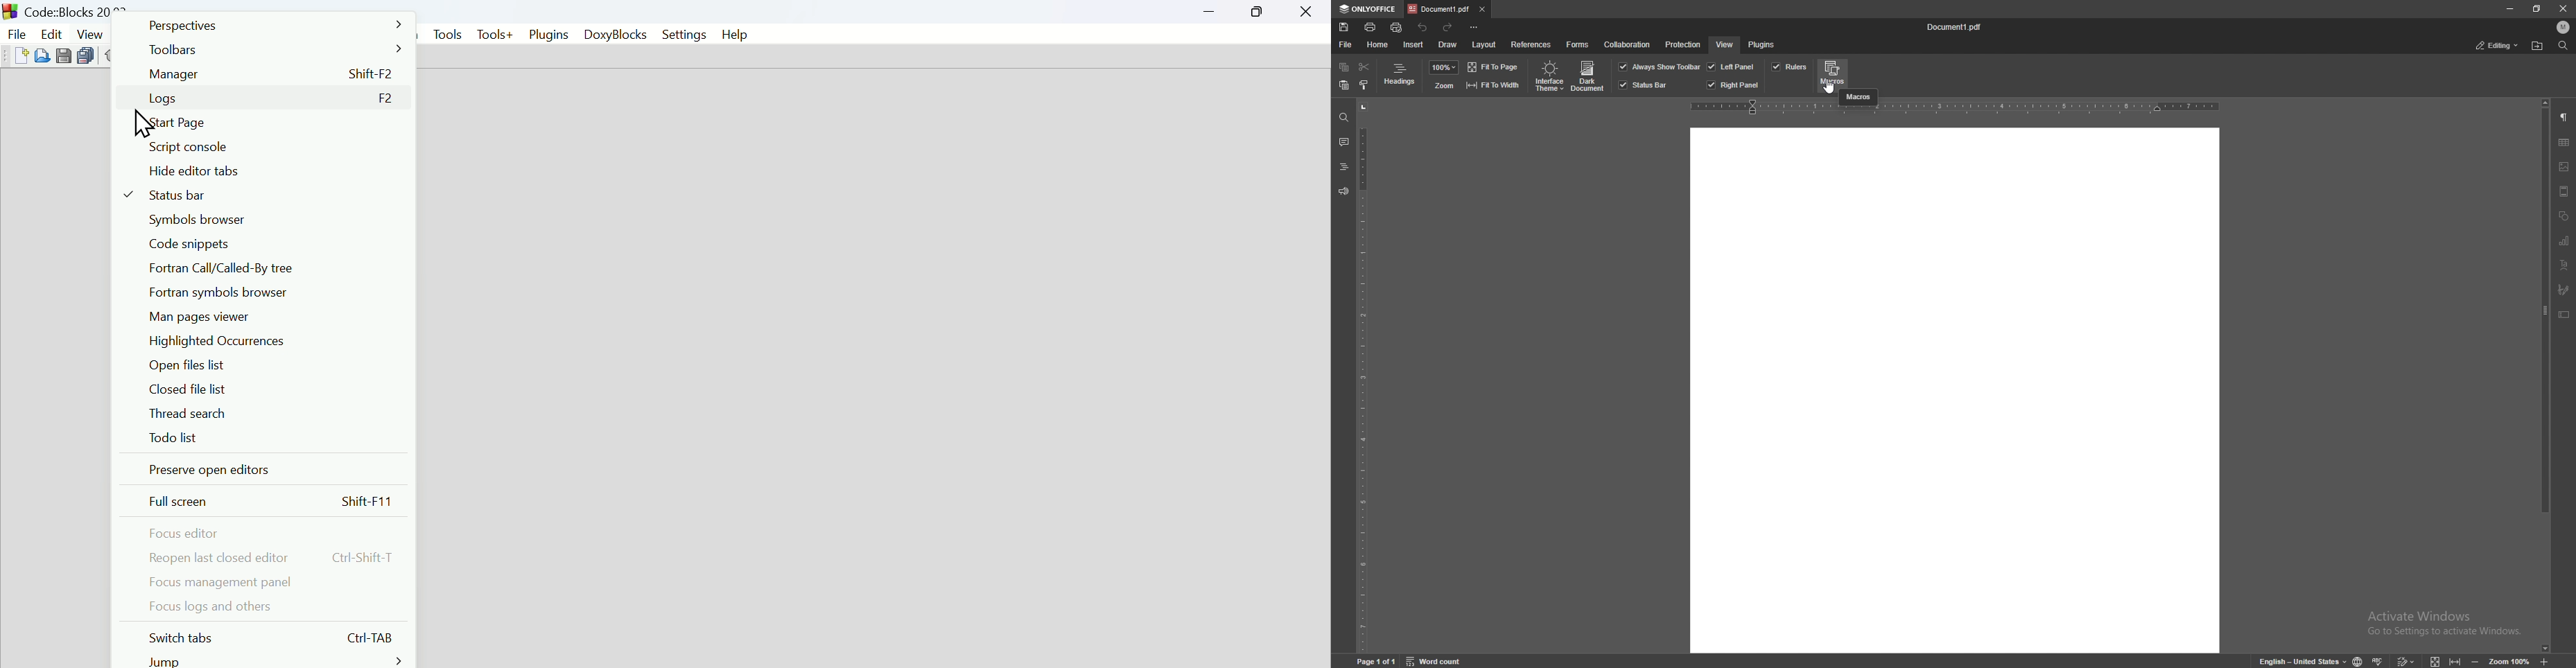  Describe the element at coordinates (273, 245) in the screenshot. I see `Code snippets` at that location.